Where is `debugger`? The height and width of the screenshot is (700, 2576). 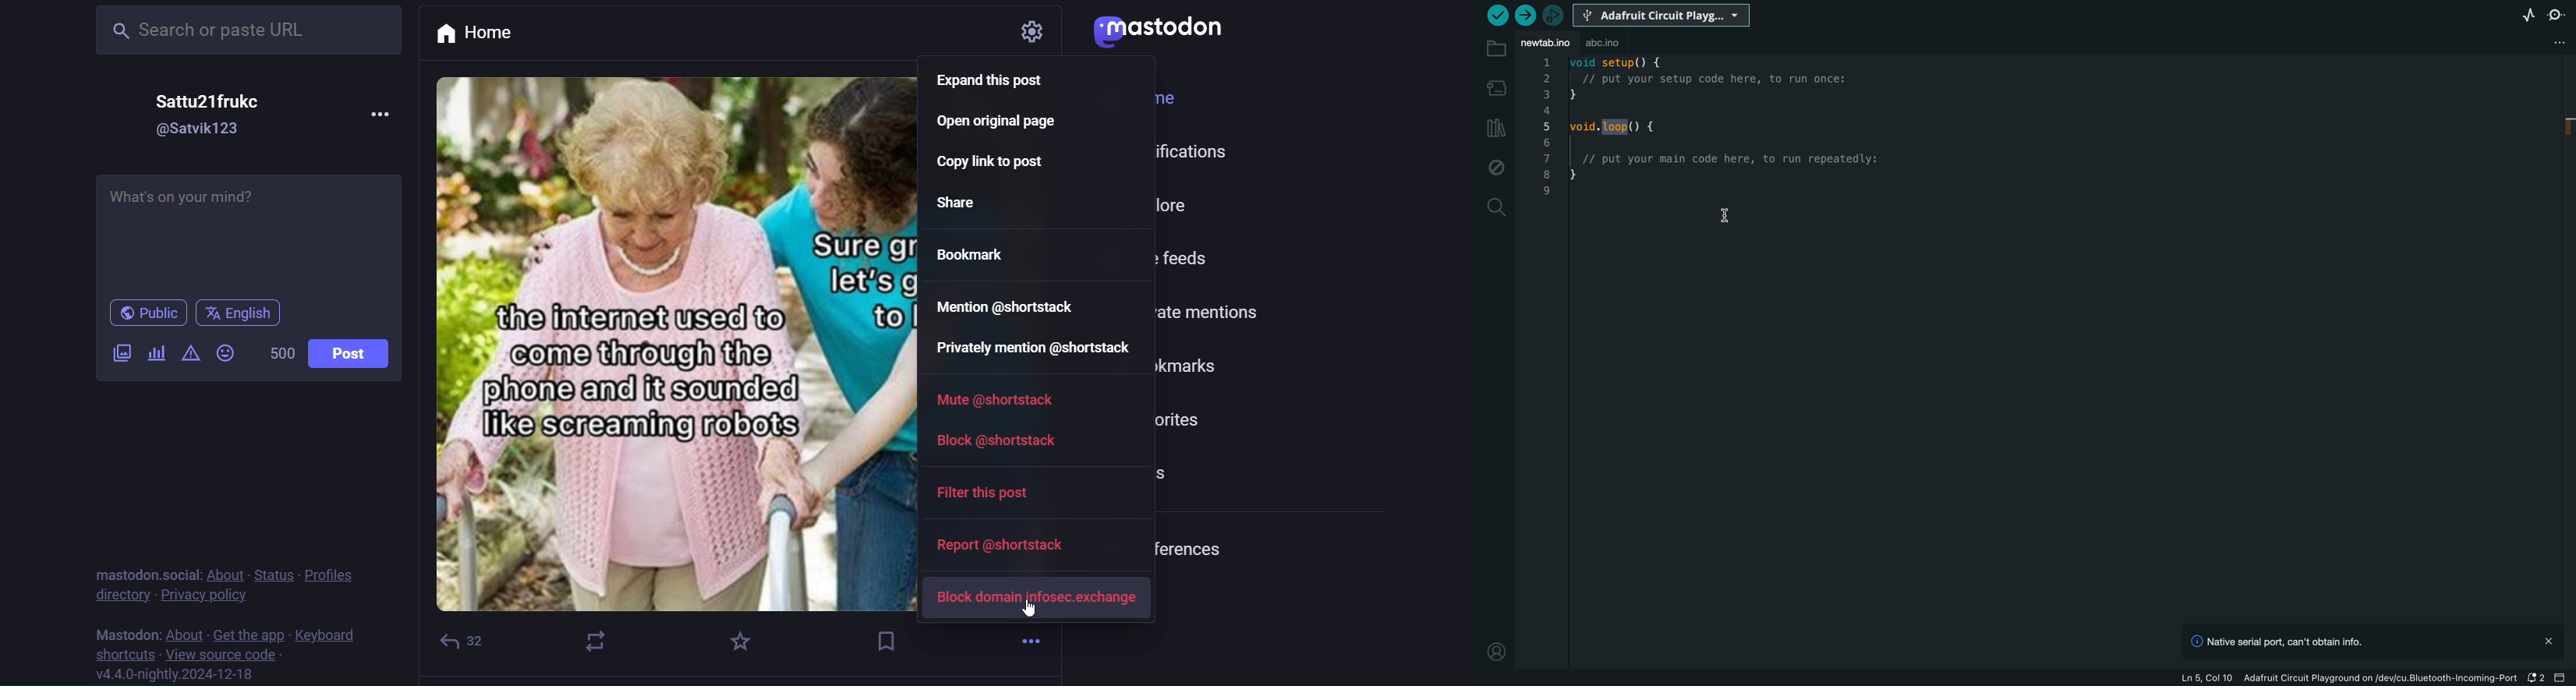 debugger is located at coordinates (1553, 16).